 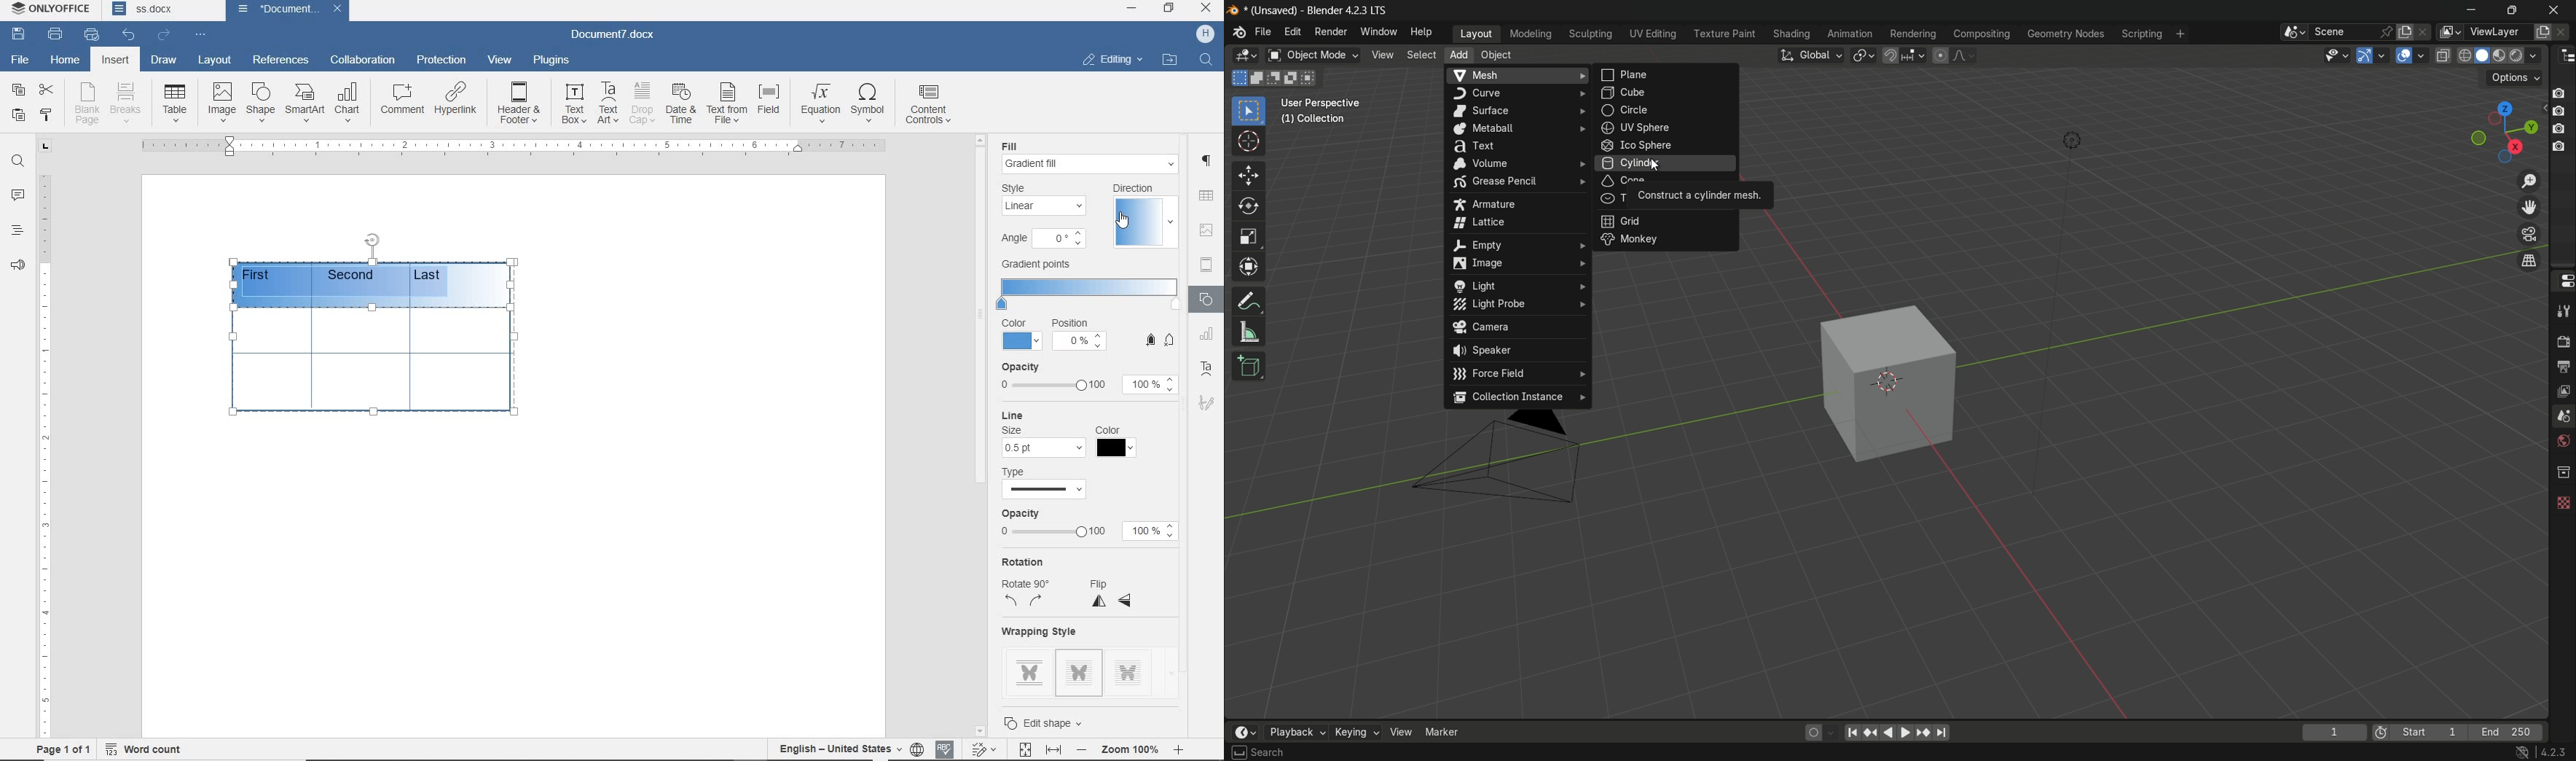 What do you see at coordinates (1045, 491) in the screenshot?
I see `select type` at bounding box center [1045, 491].